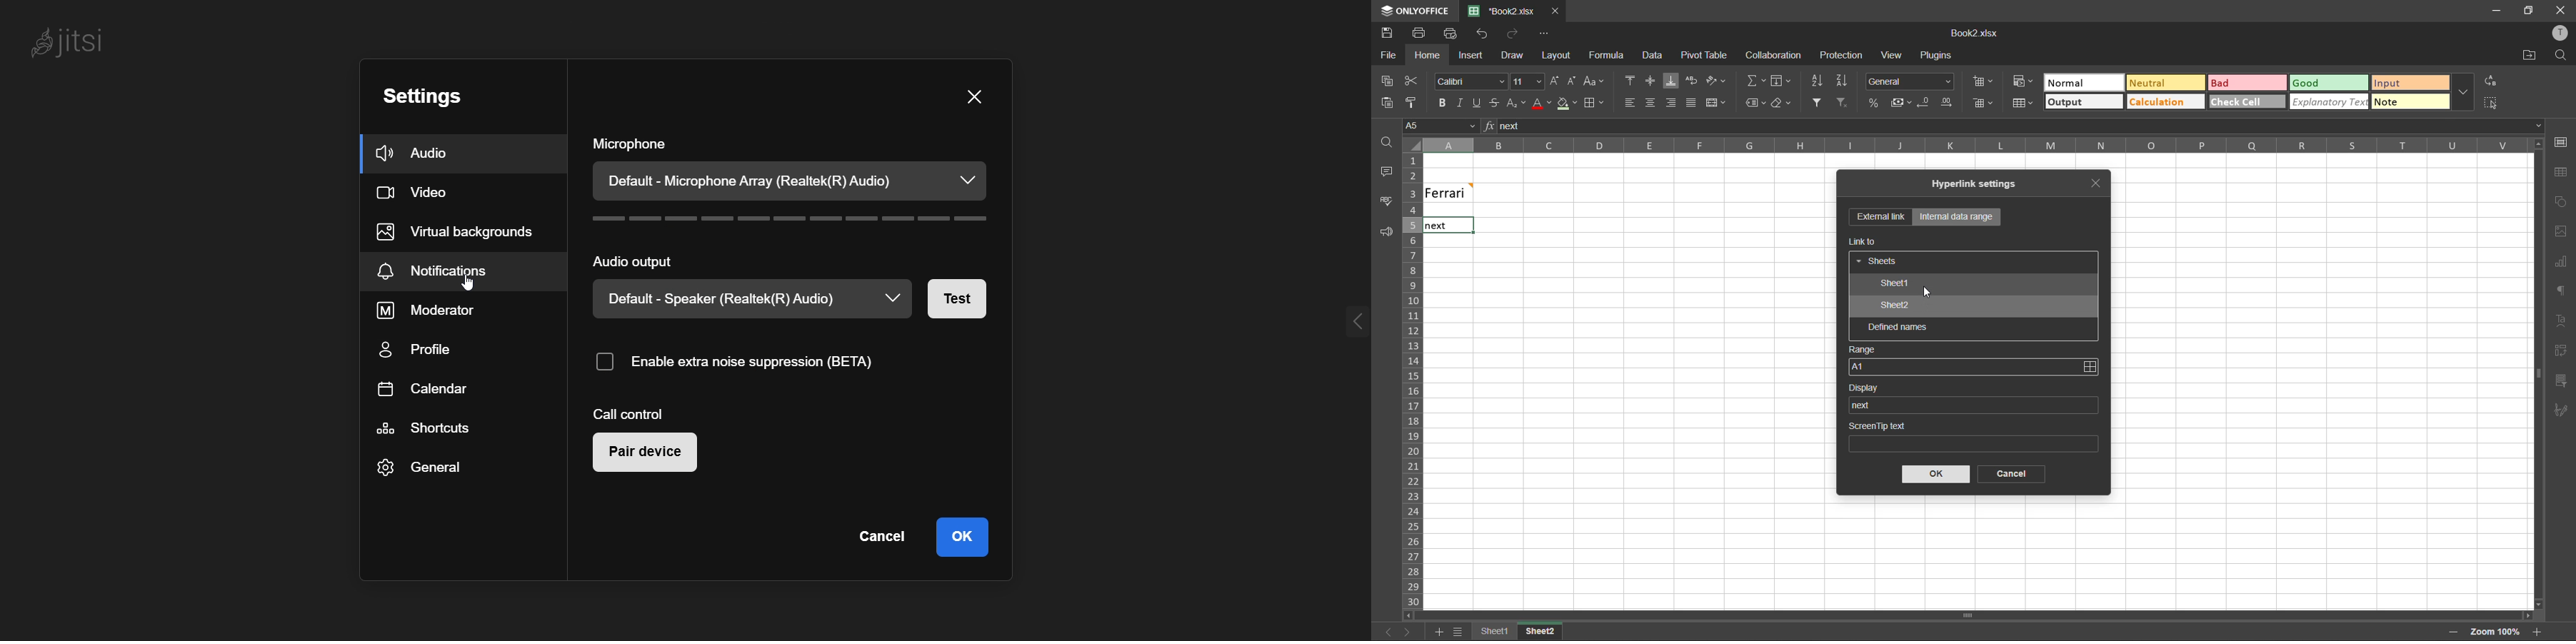 The height and width of the screenshot is (644, 2576). What do you see at coordinates (1651, 101) in the screenshot?
I see `align center` at bounding box center [1651, 101].